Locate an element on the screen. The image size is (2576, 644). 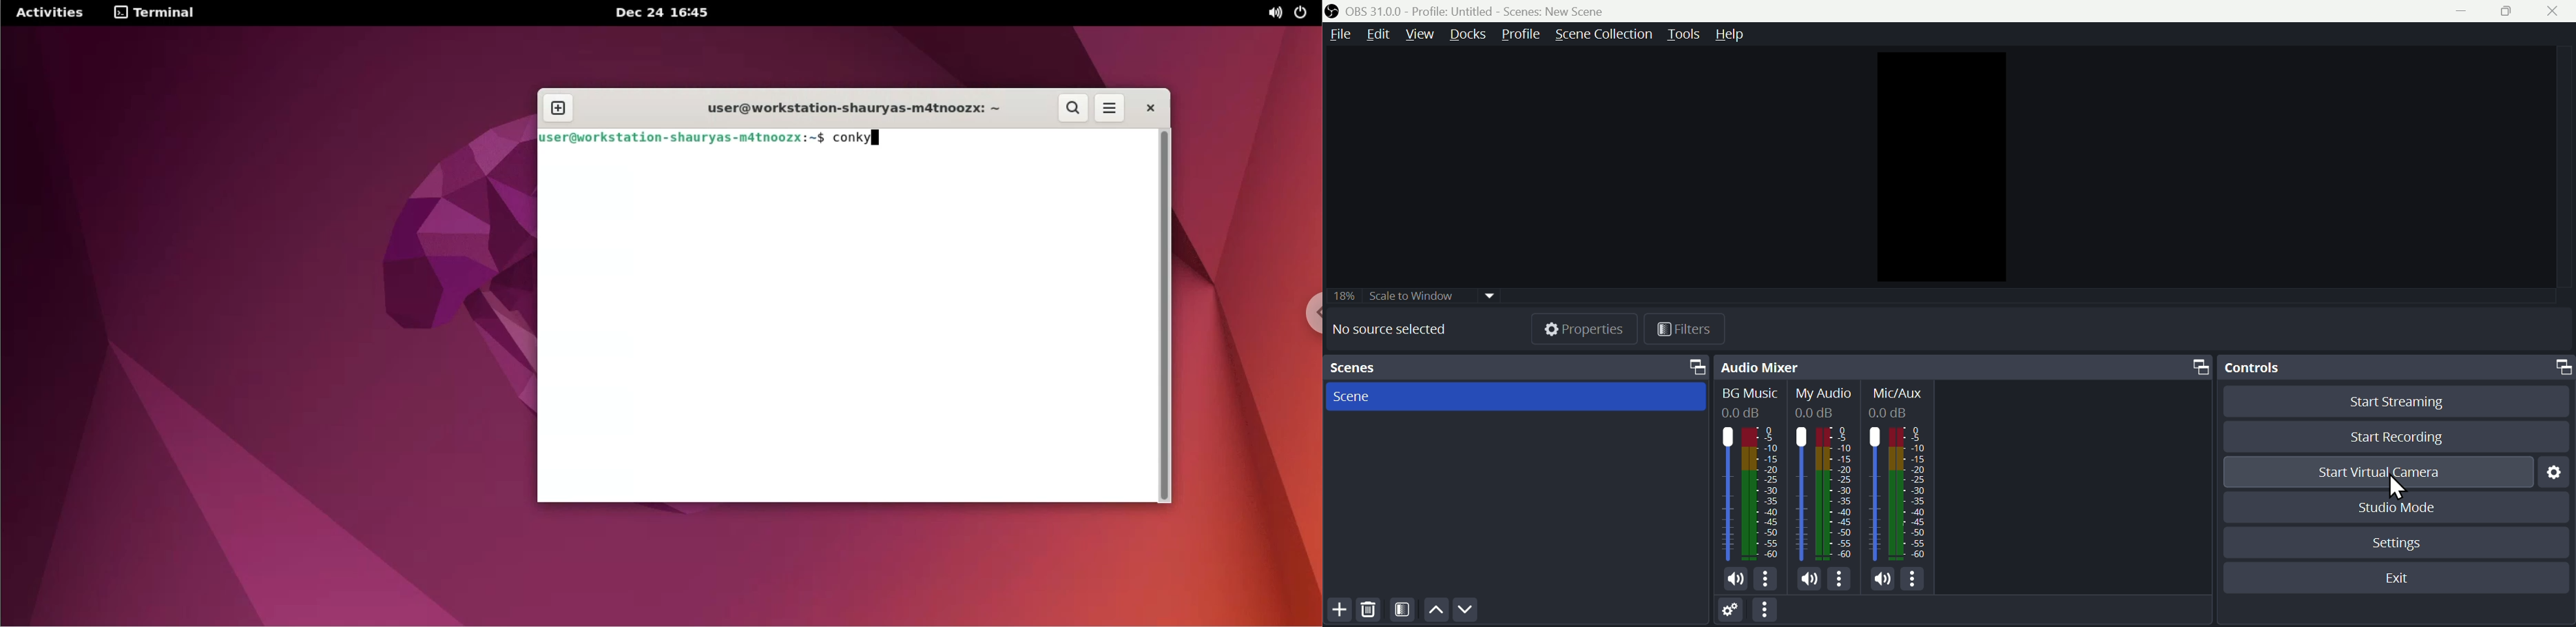
Tools is located at coordinates (1683, 35).